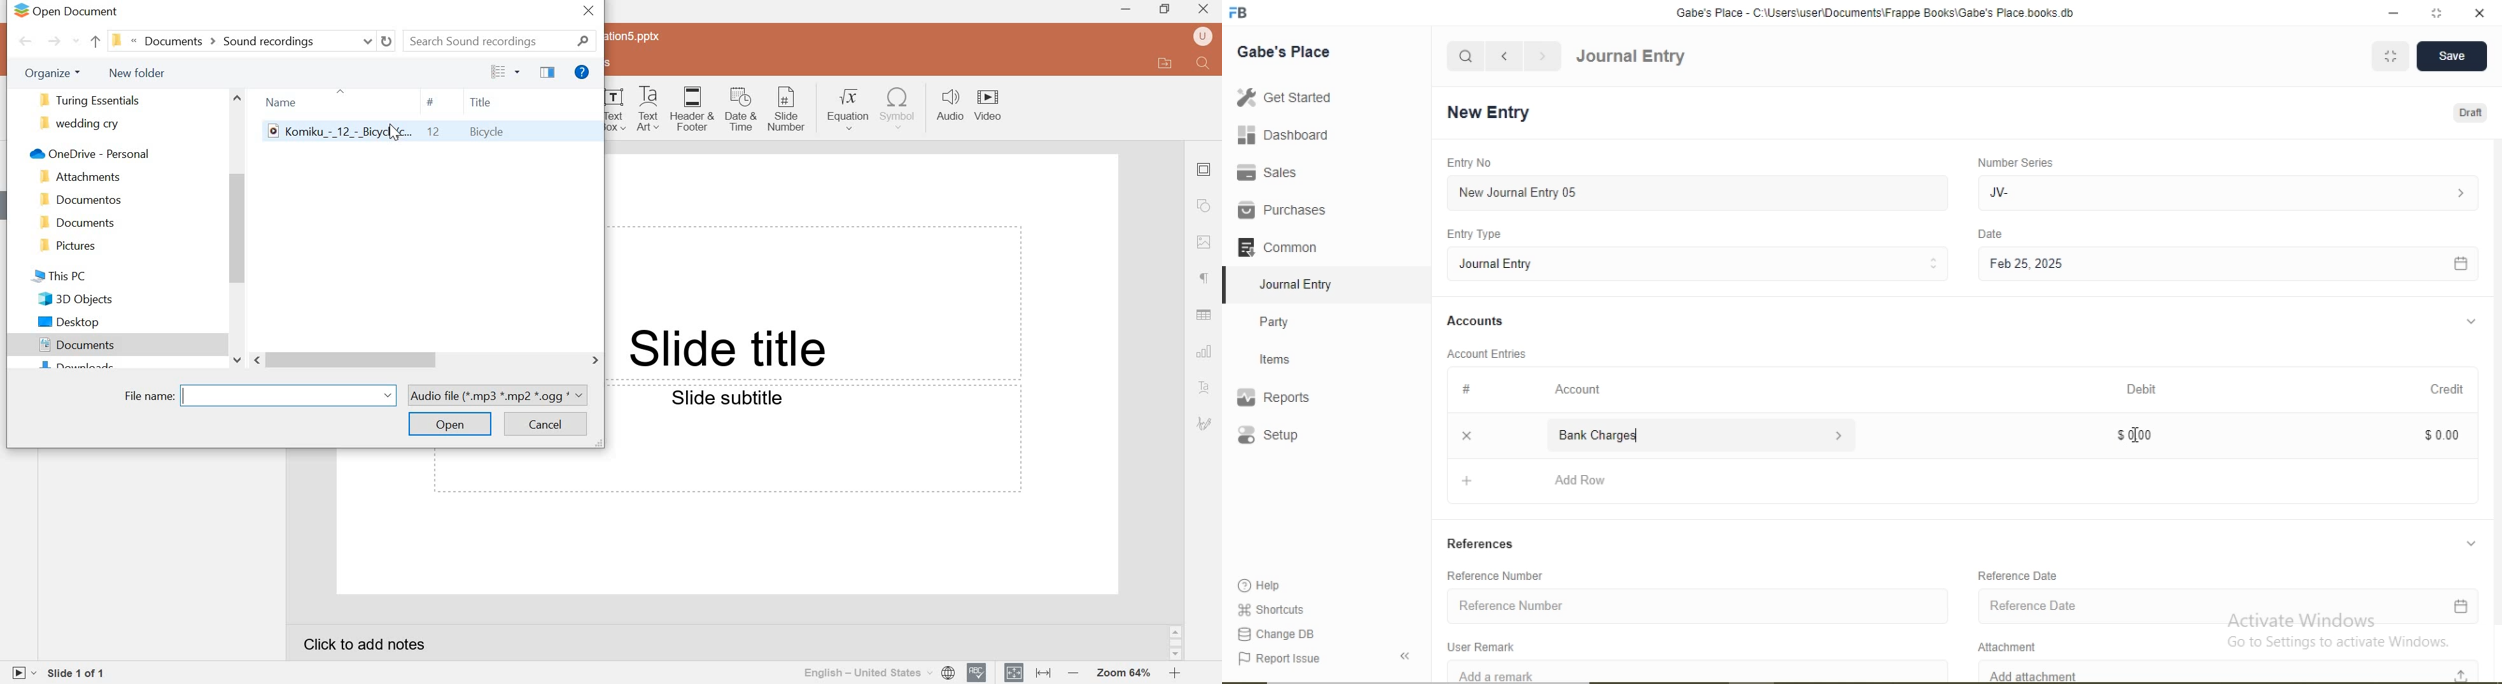  I want to click on Date, so click(1991, 234).